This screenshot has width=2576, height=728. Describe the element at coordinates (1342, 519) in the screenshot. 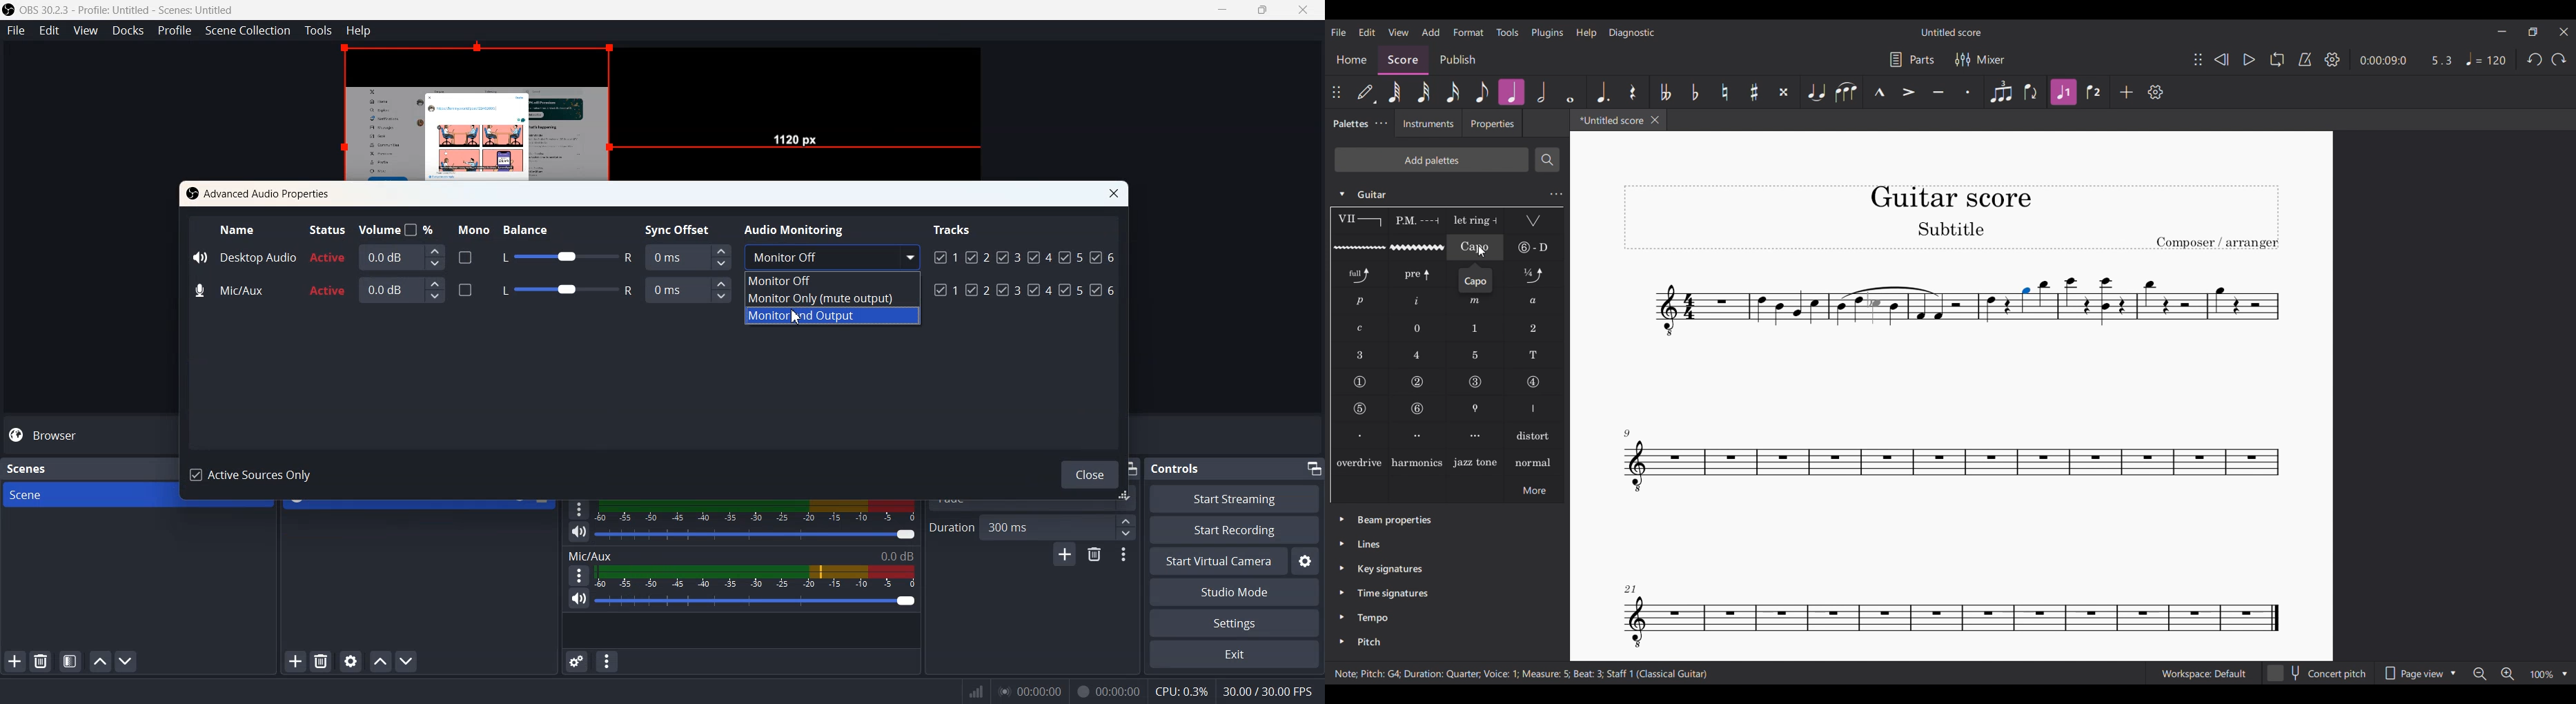

I see `Click to expand beam properties` at that location.